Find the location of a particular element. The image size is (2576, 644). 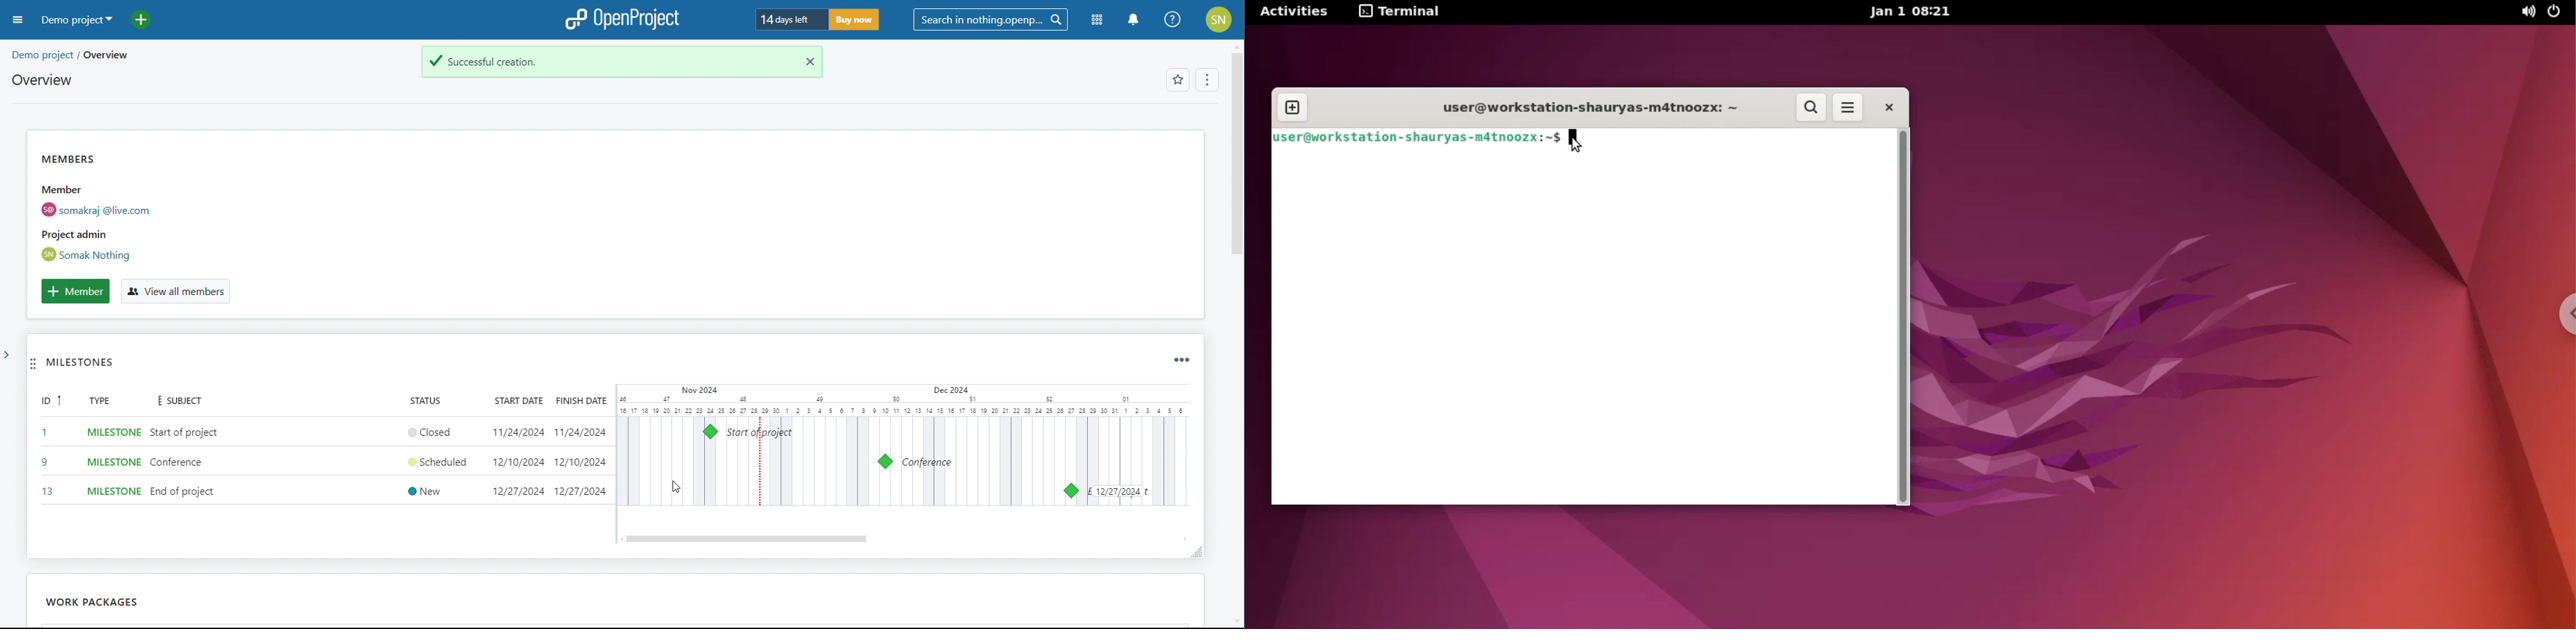

scroll up is located at coordinates (1236, 45).